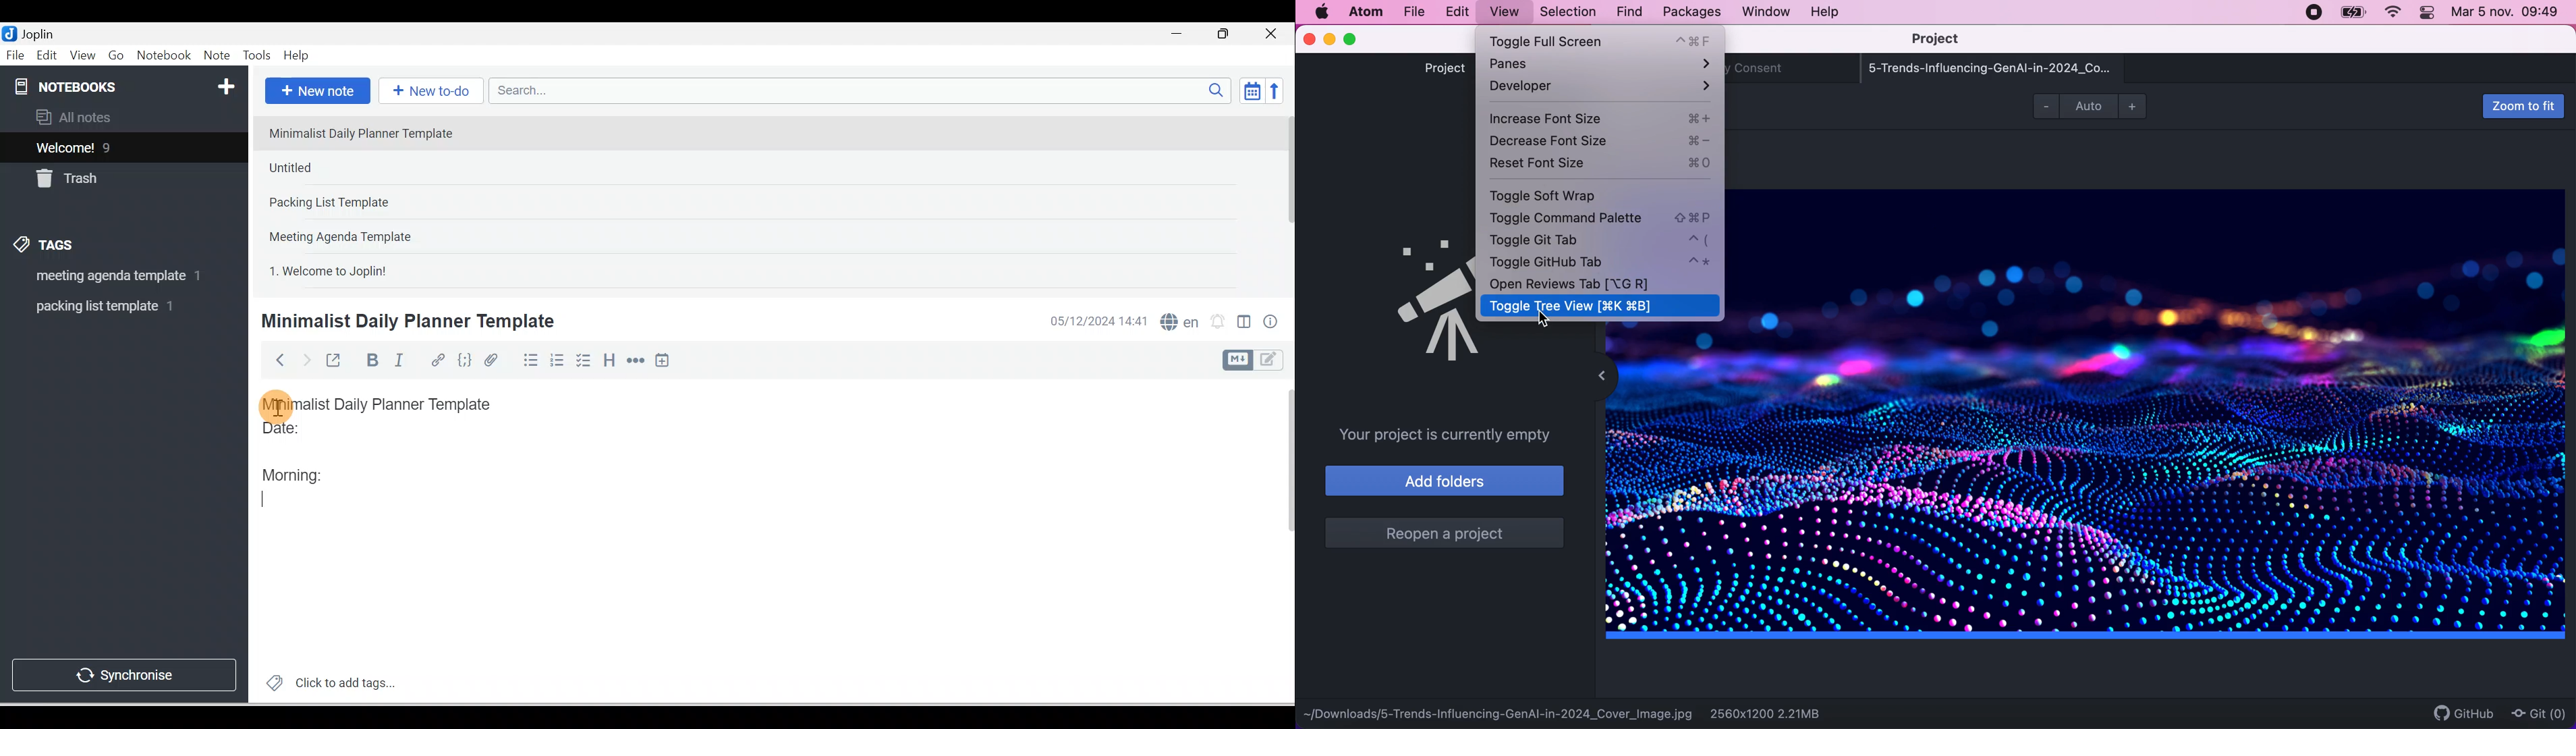 This screenshot has height=756, width=2576. I want to click on Note 1, so click(370, 132).